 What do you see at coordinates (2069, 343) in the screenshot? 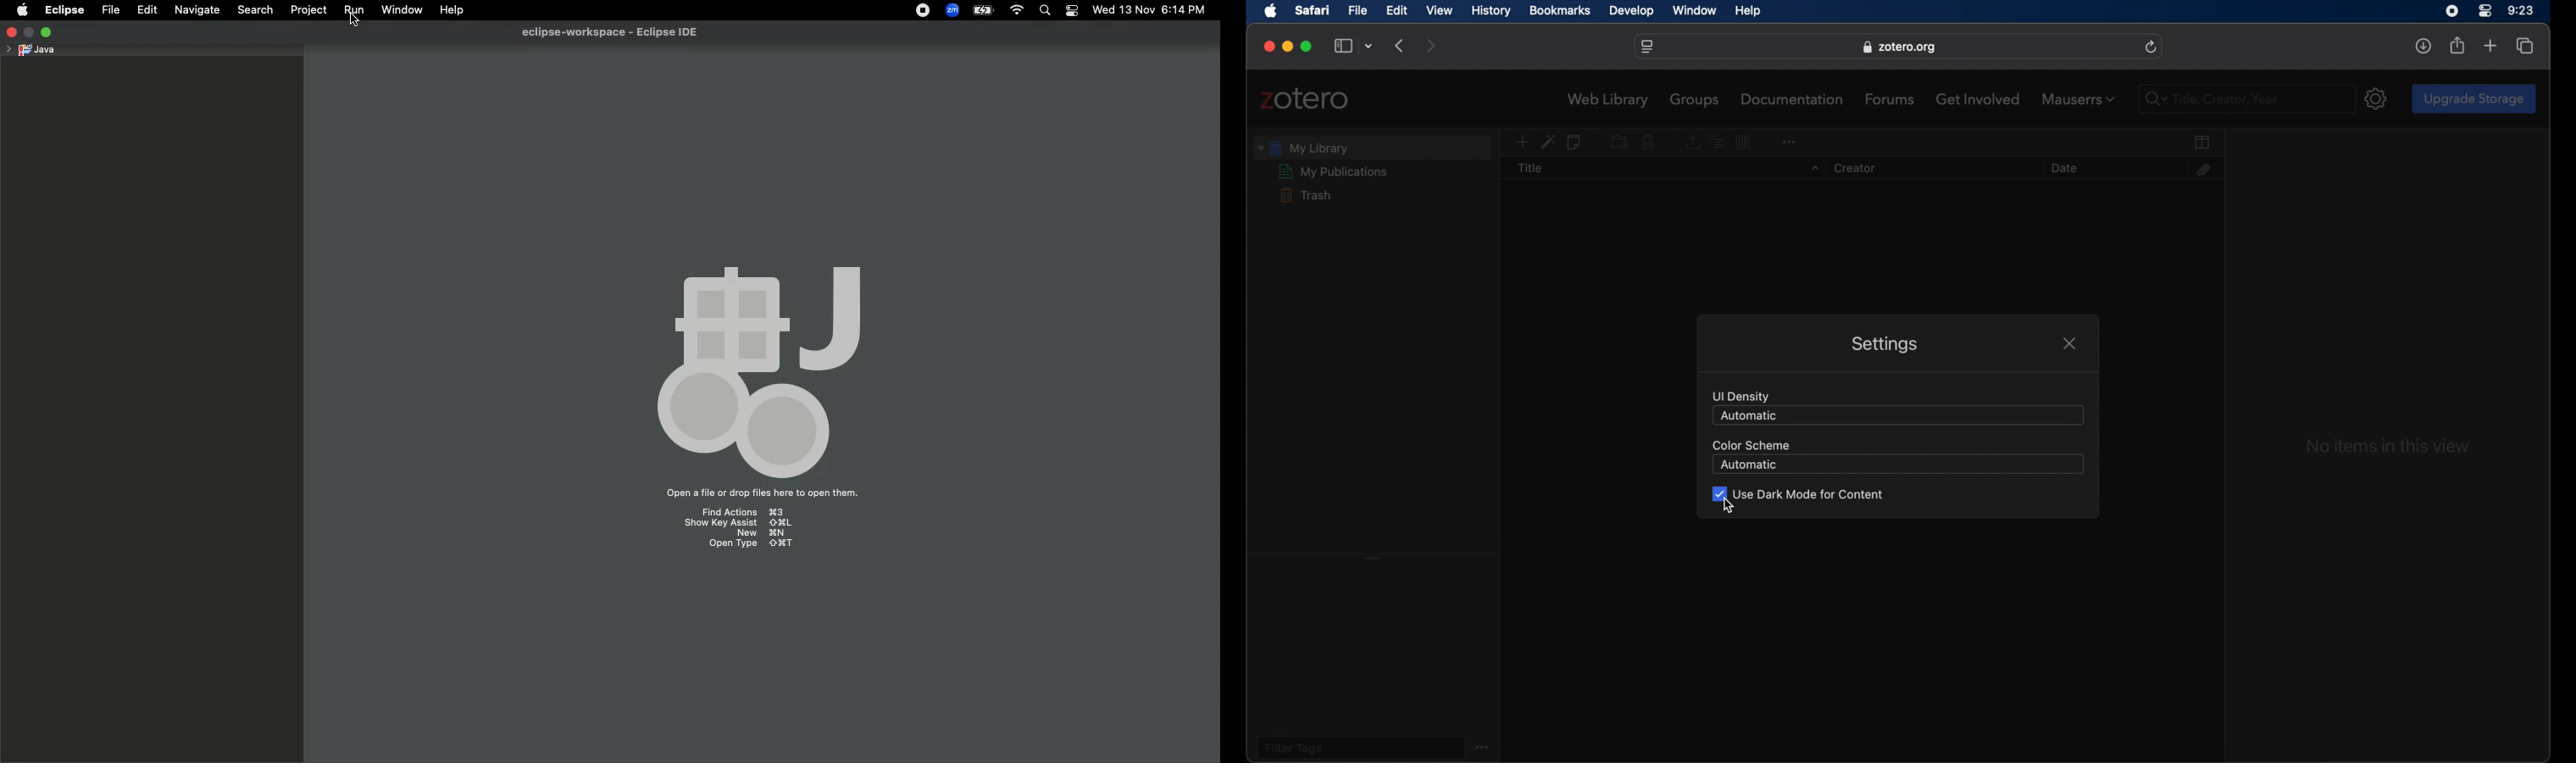
I see `close` at bounding box center [2069, 343].